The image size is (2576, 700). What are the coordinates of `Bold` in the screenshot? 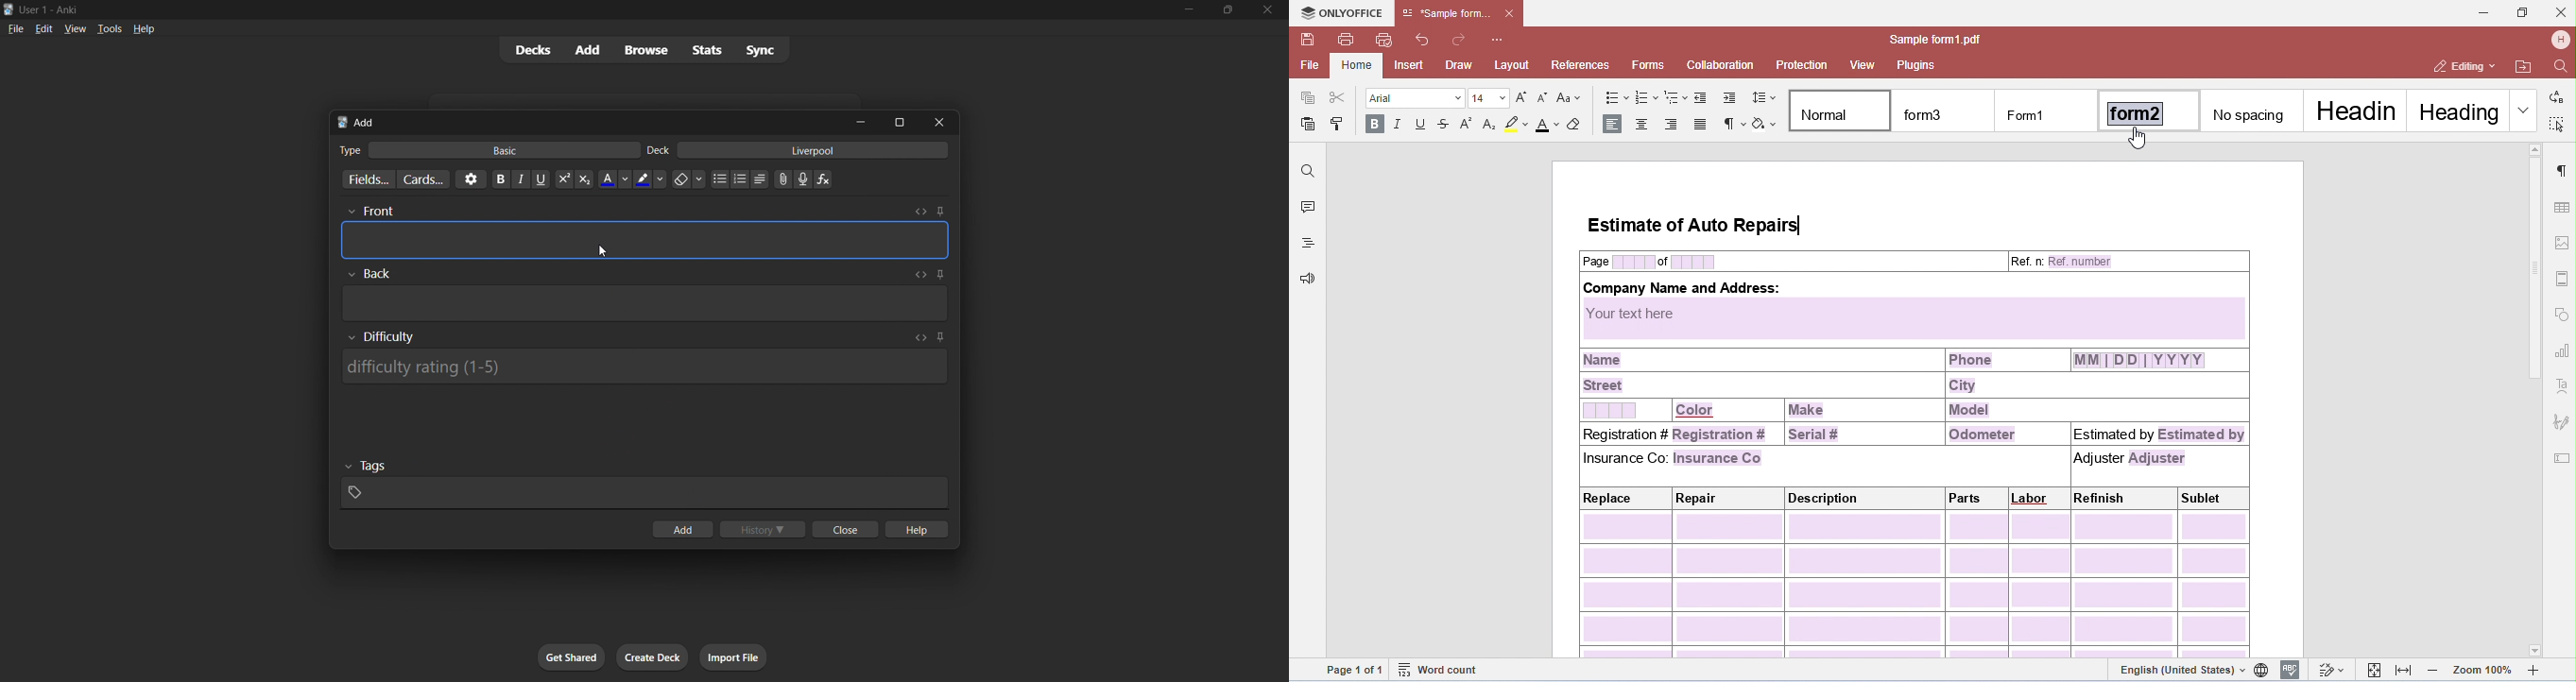 It's located at (500, 179).